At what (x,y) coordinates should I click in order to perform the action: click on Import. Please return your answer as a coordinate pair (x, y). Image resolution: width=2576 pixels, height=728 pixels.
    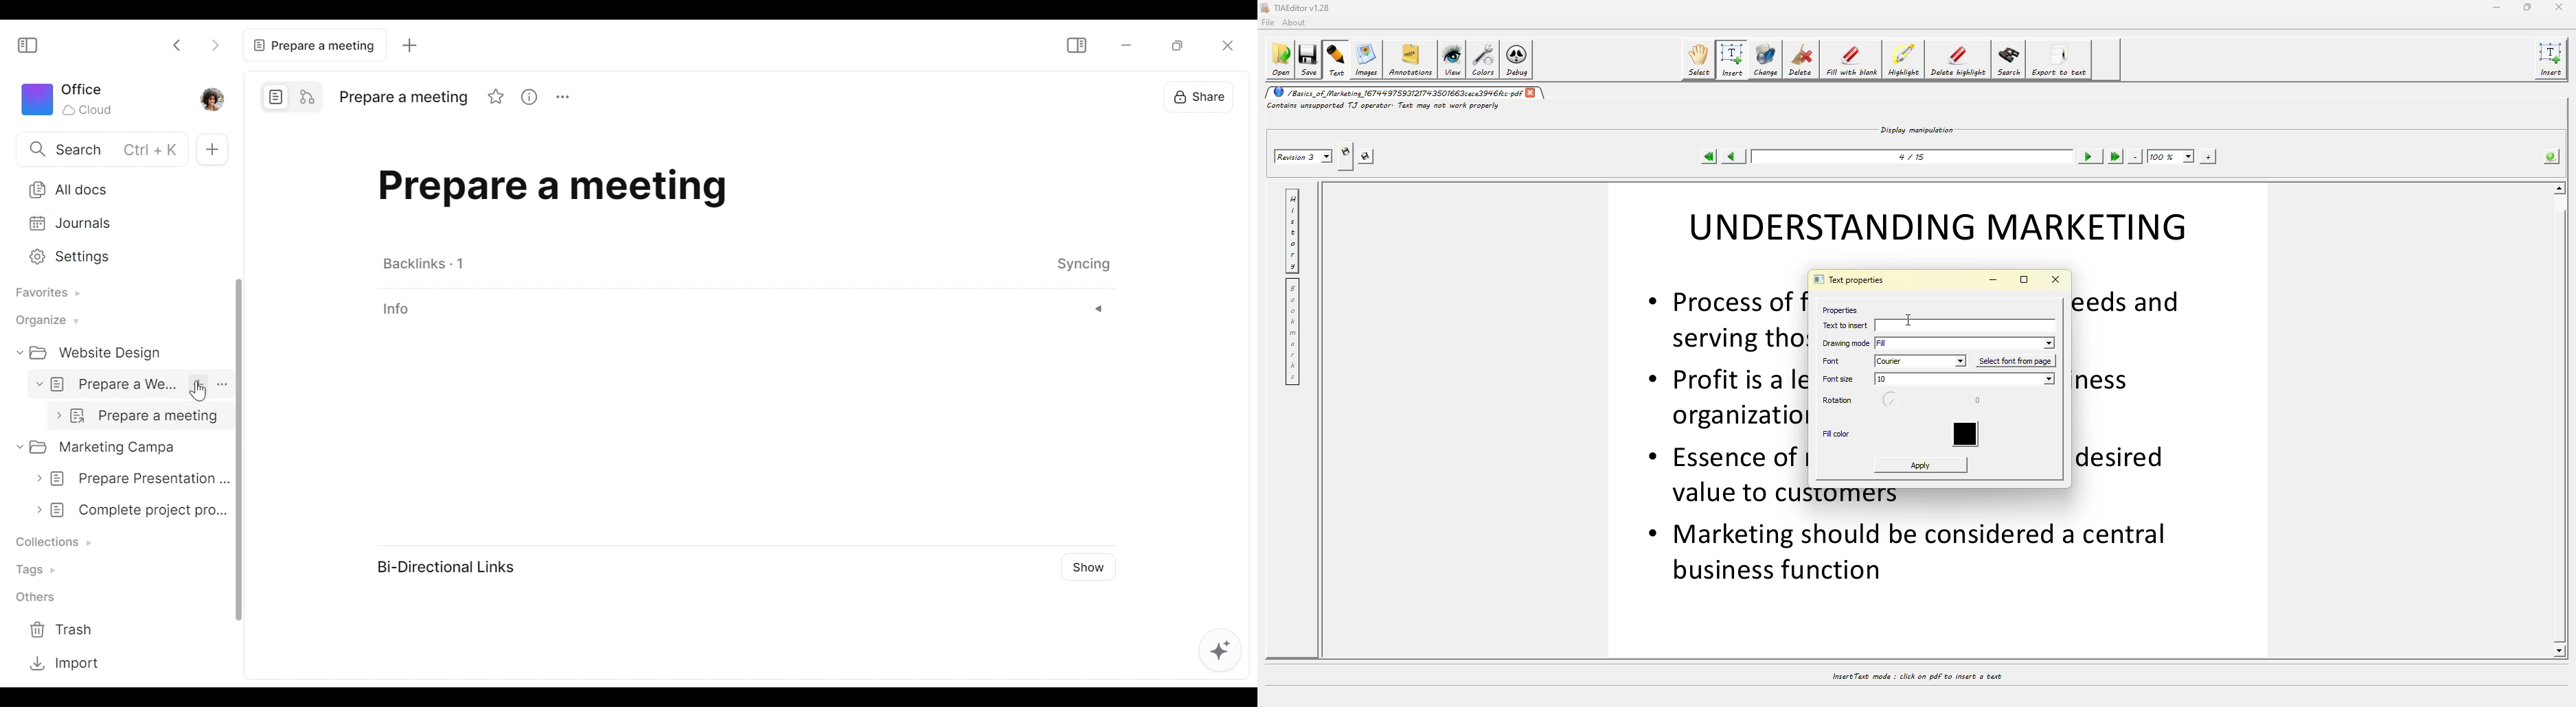
    Looking at the image, I should click on (62, 662).